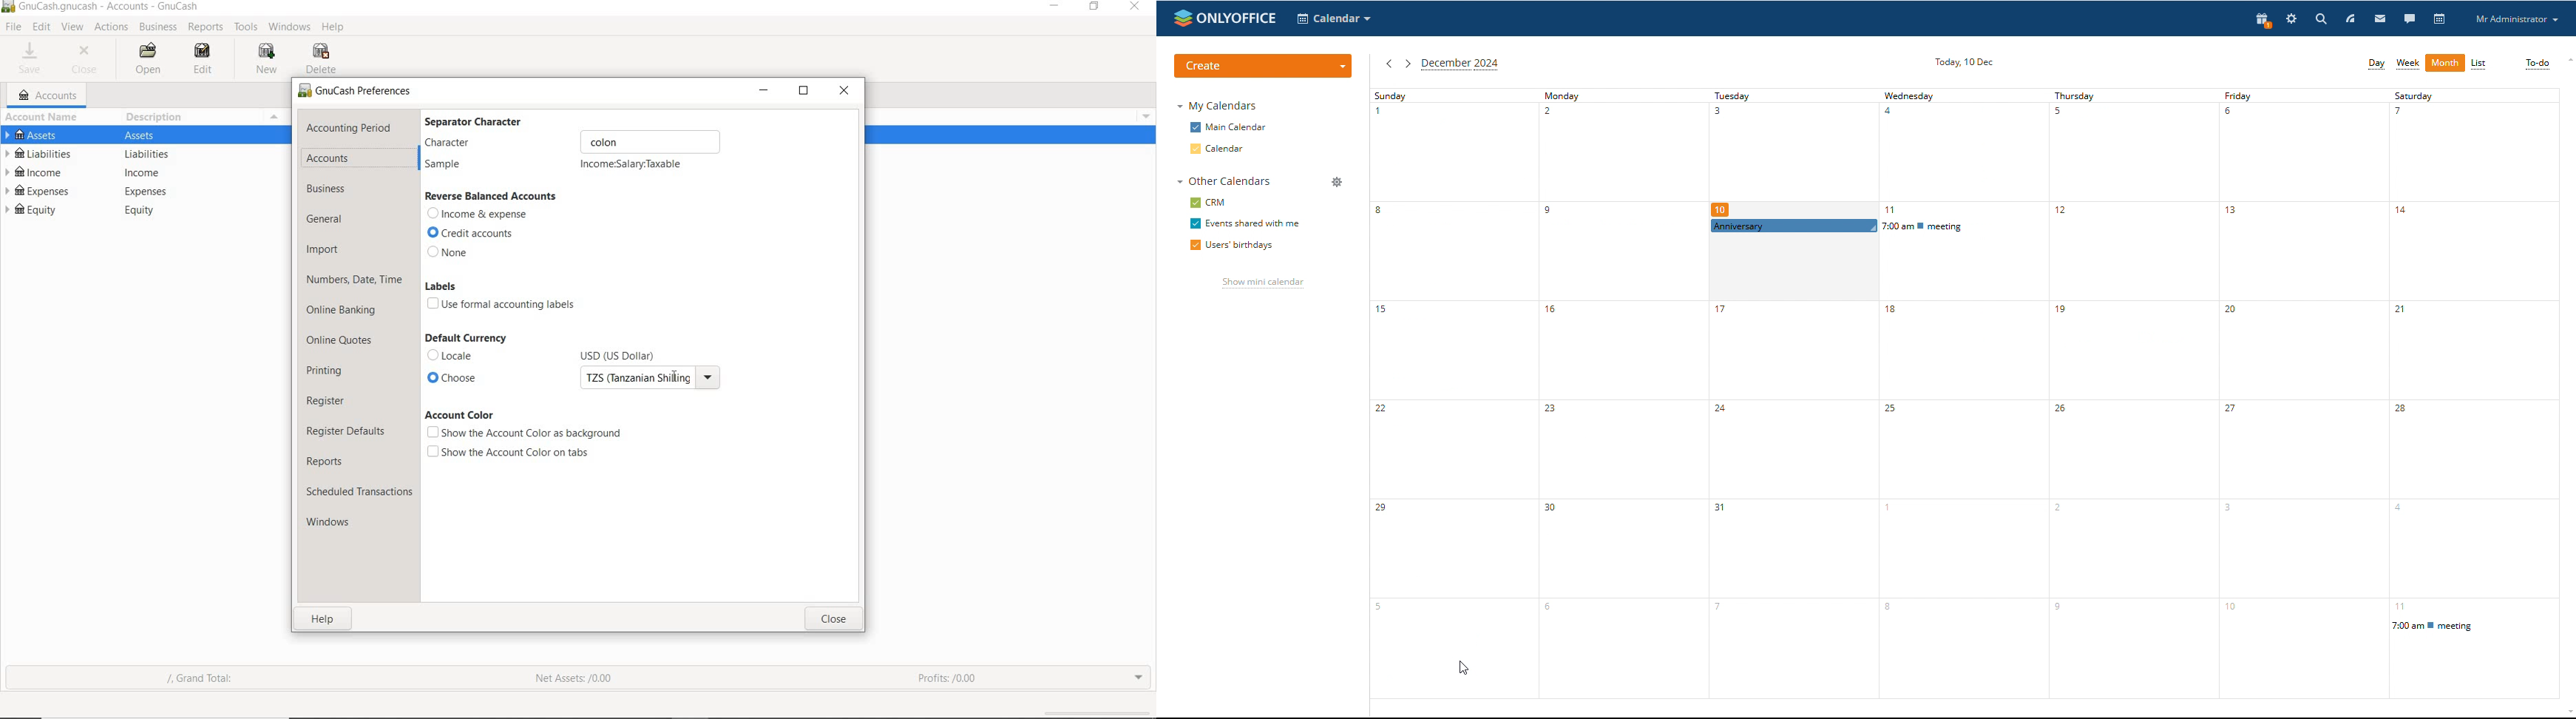 The image size is (2576, 728). Describe the element at coordinates (328, 158) in the screenshot. I see `accounts` at that location.